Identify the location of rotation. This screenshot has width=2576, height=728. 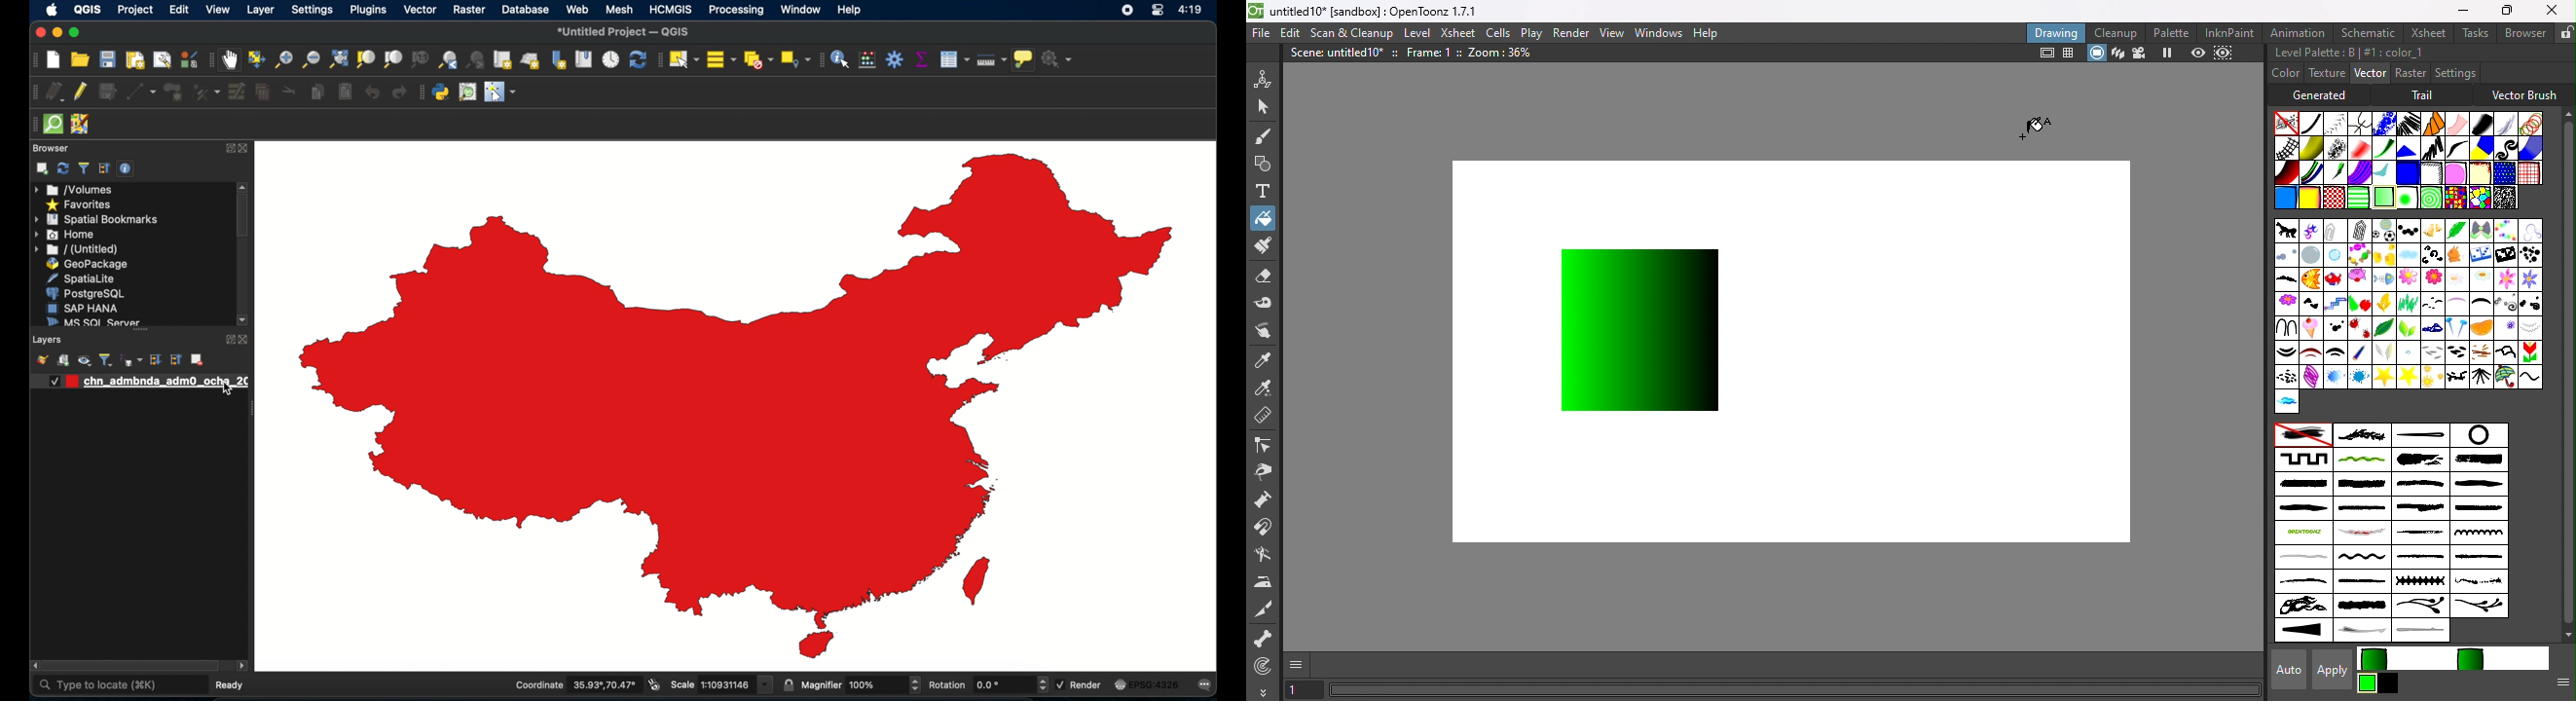
(982, 685).